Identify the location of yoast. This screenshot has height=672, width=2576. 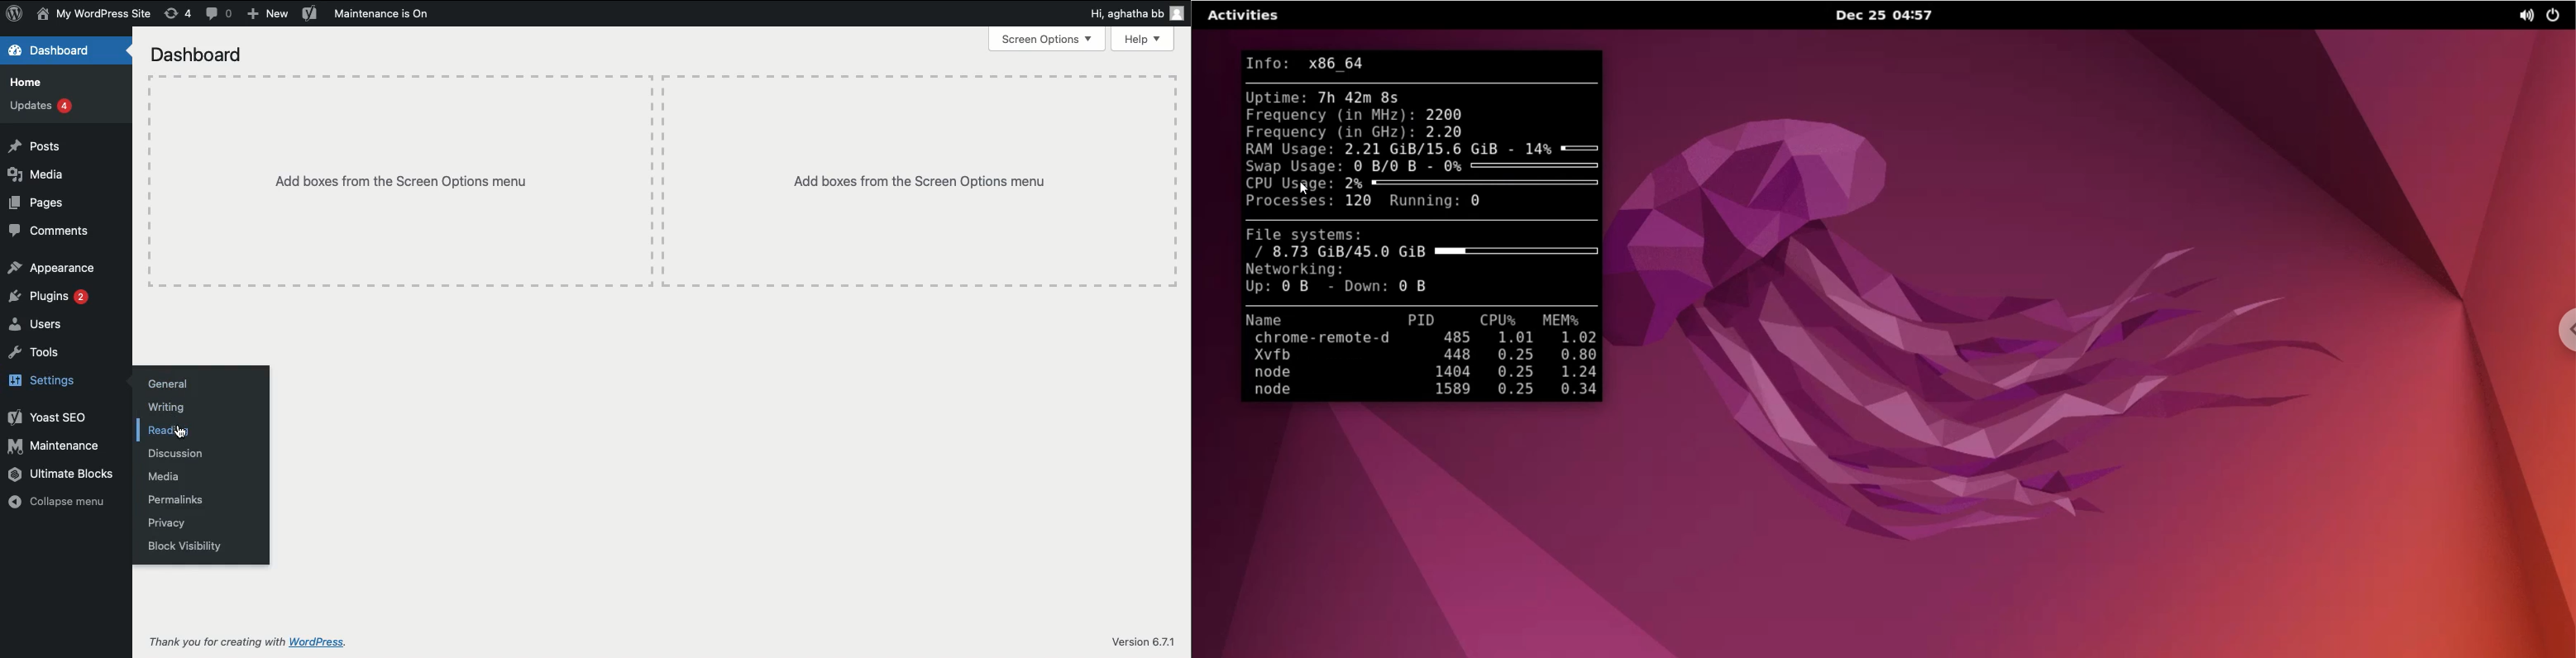
(309, 14).